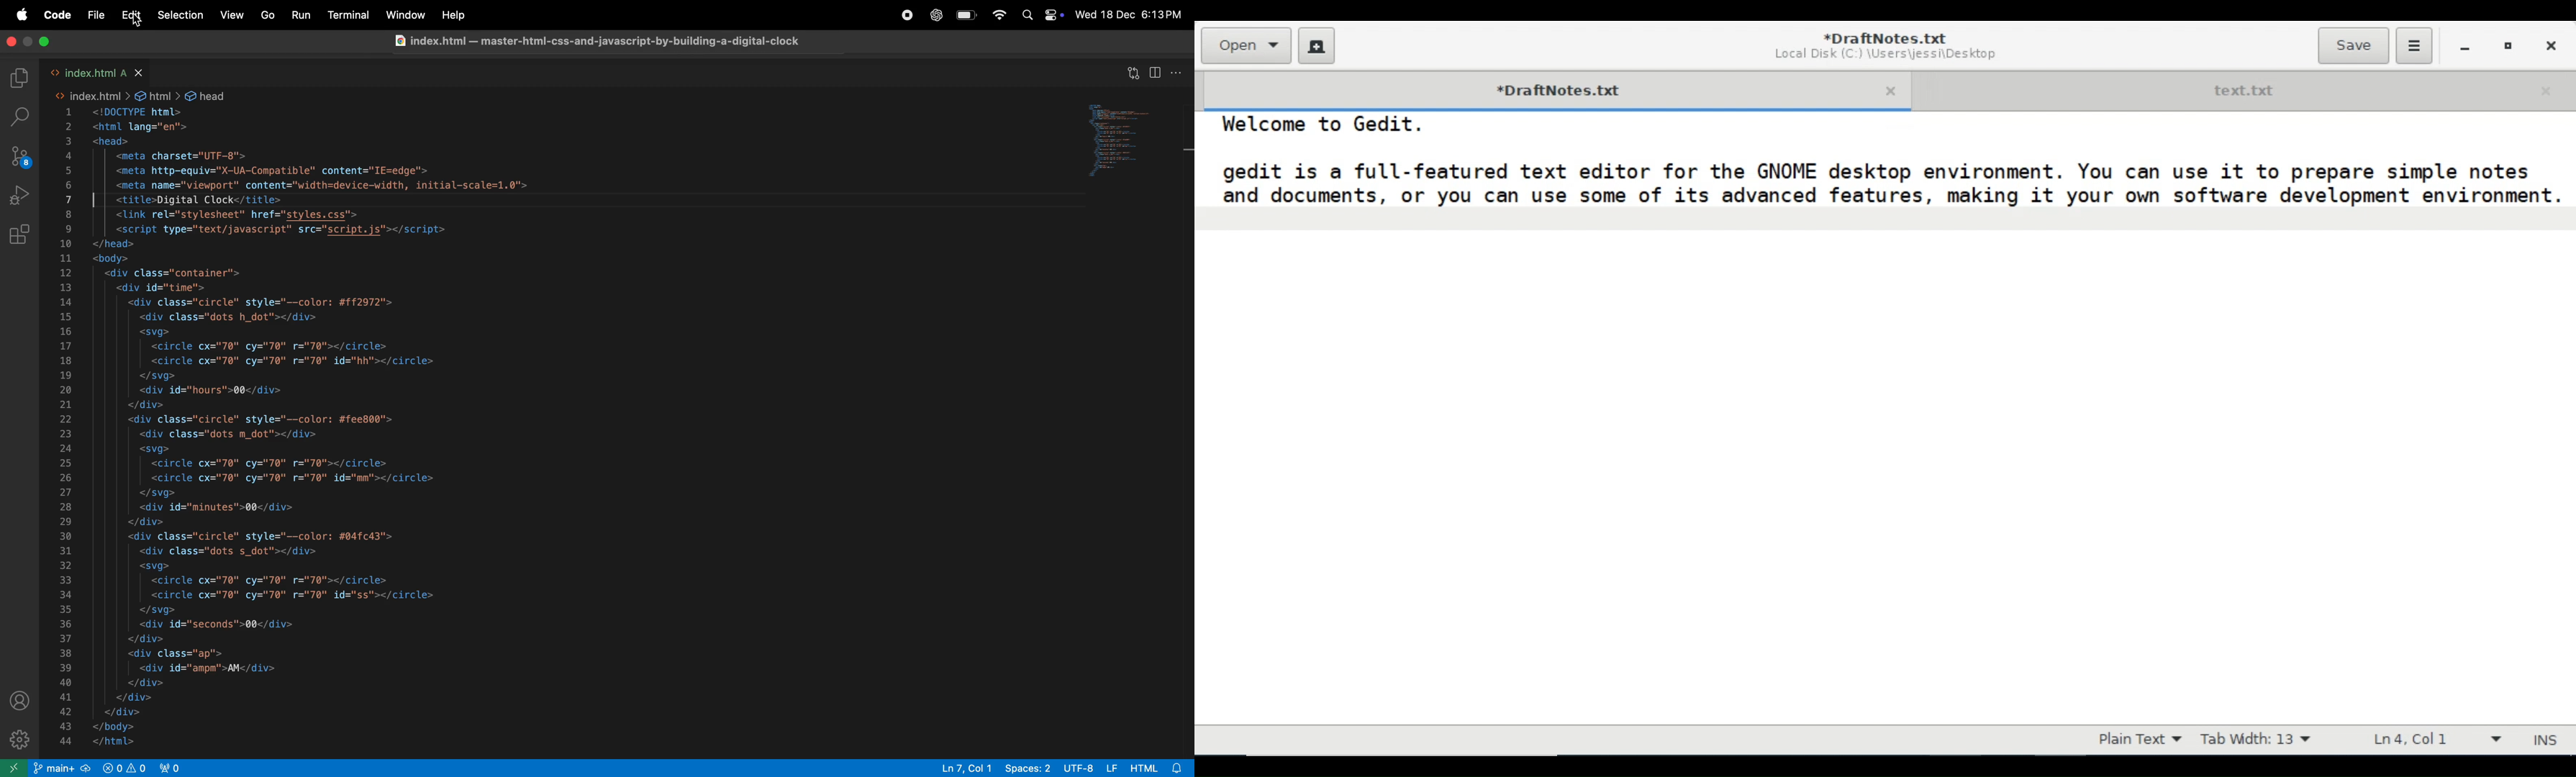  What do you see at coordinates (1317, 45) in the screenshot?
I see `Create New` at bounding box center [1317, 45].